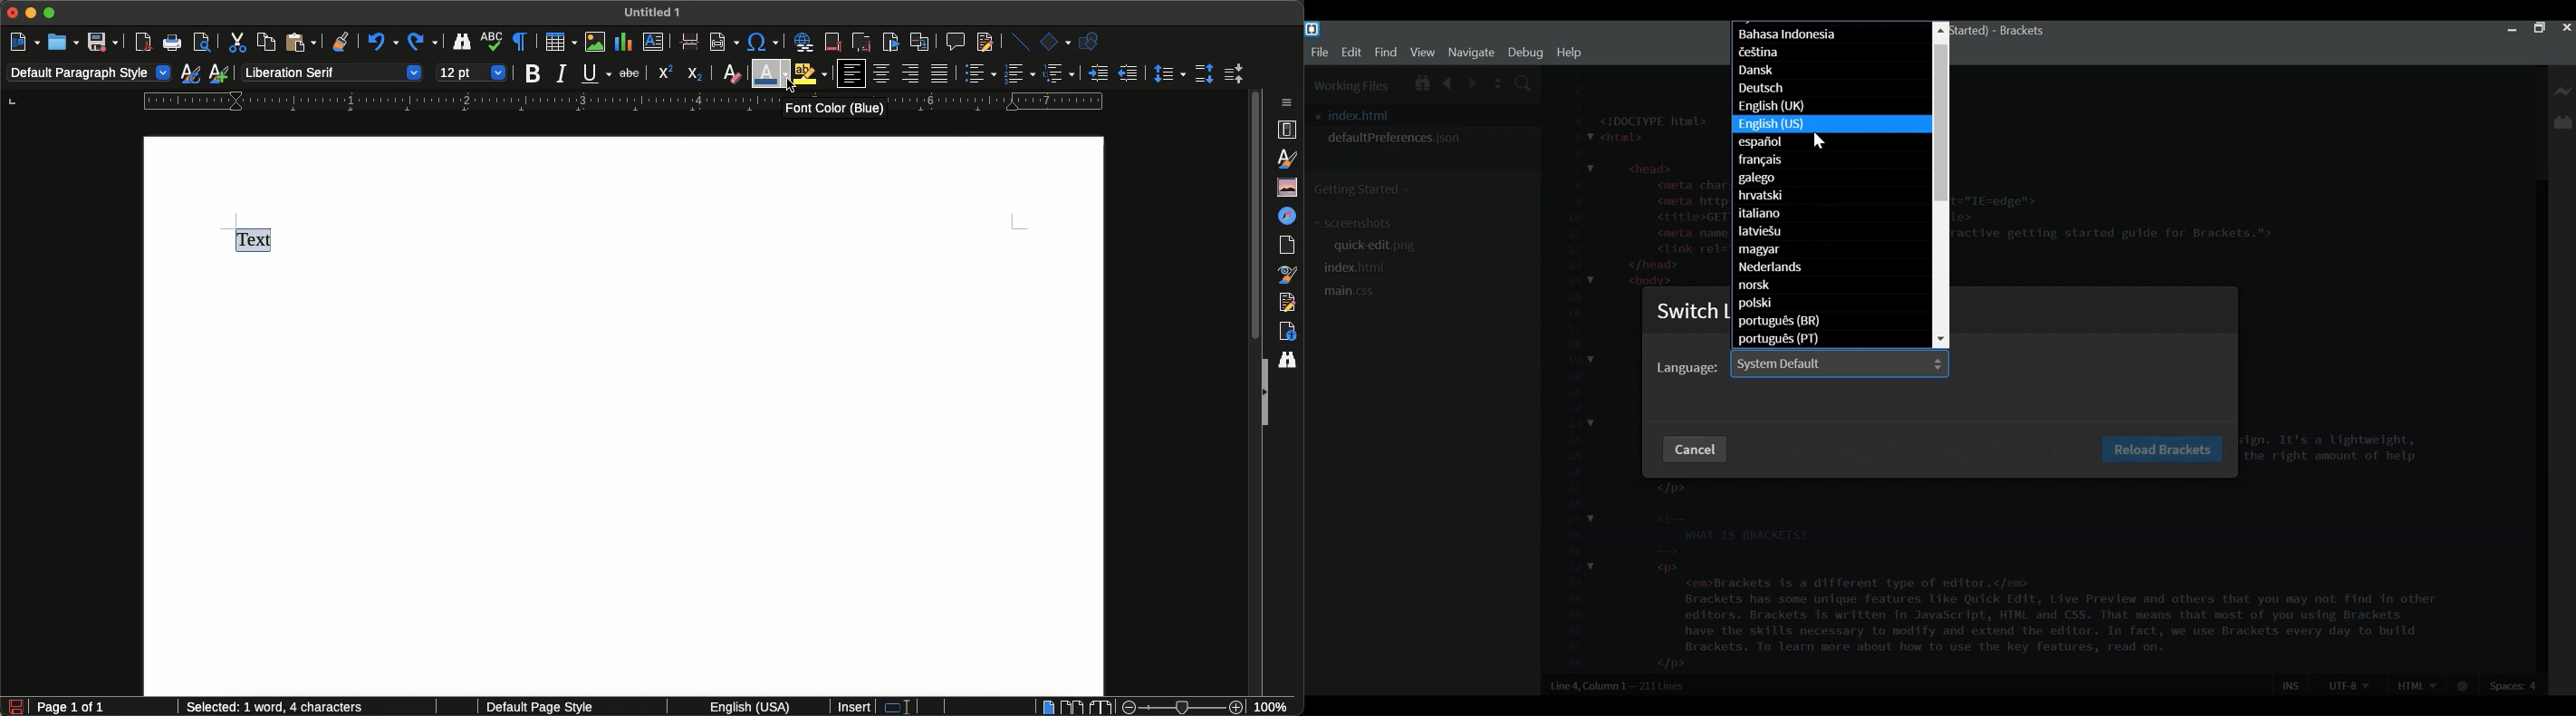 The height and width of the screenshot is (728, 2576). Describe the element at coordinates (1830, 339) in the screenshot. I see `português(PT)` at that location.